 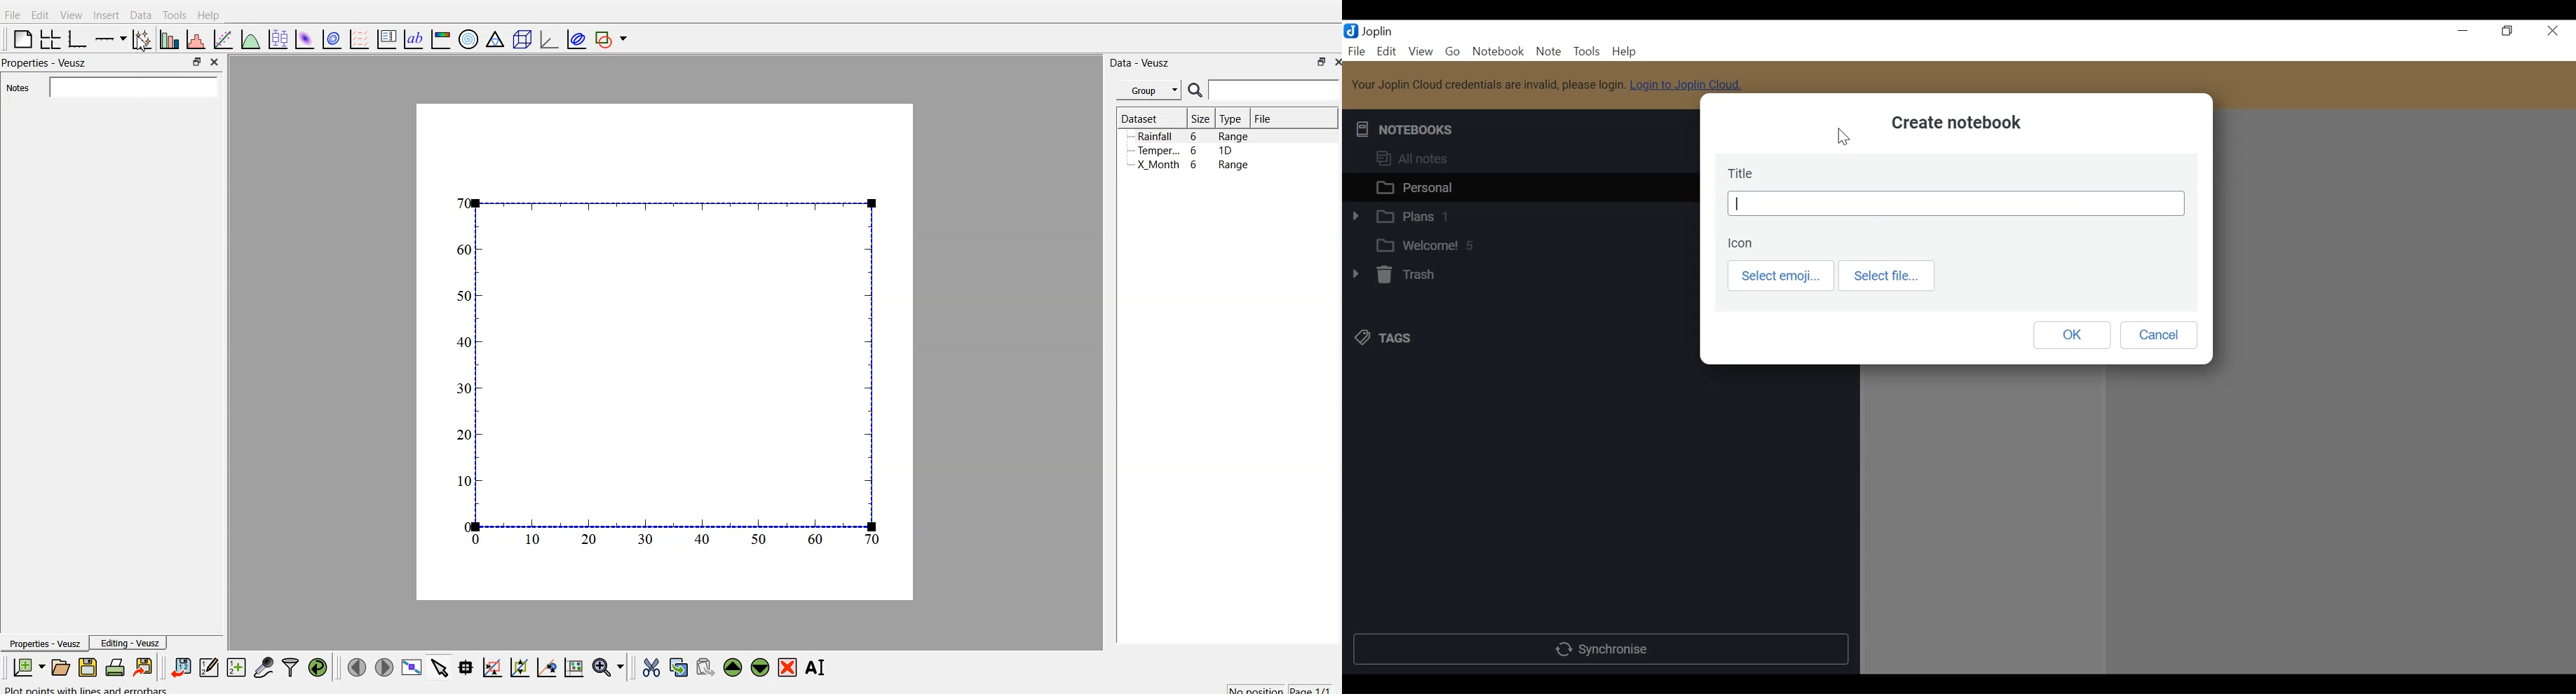 I want to click on text label, so click(x=412, y=40).